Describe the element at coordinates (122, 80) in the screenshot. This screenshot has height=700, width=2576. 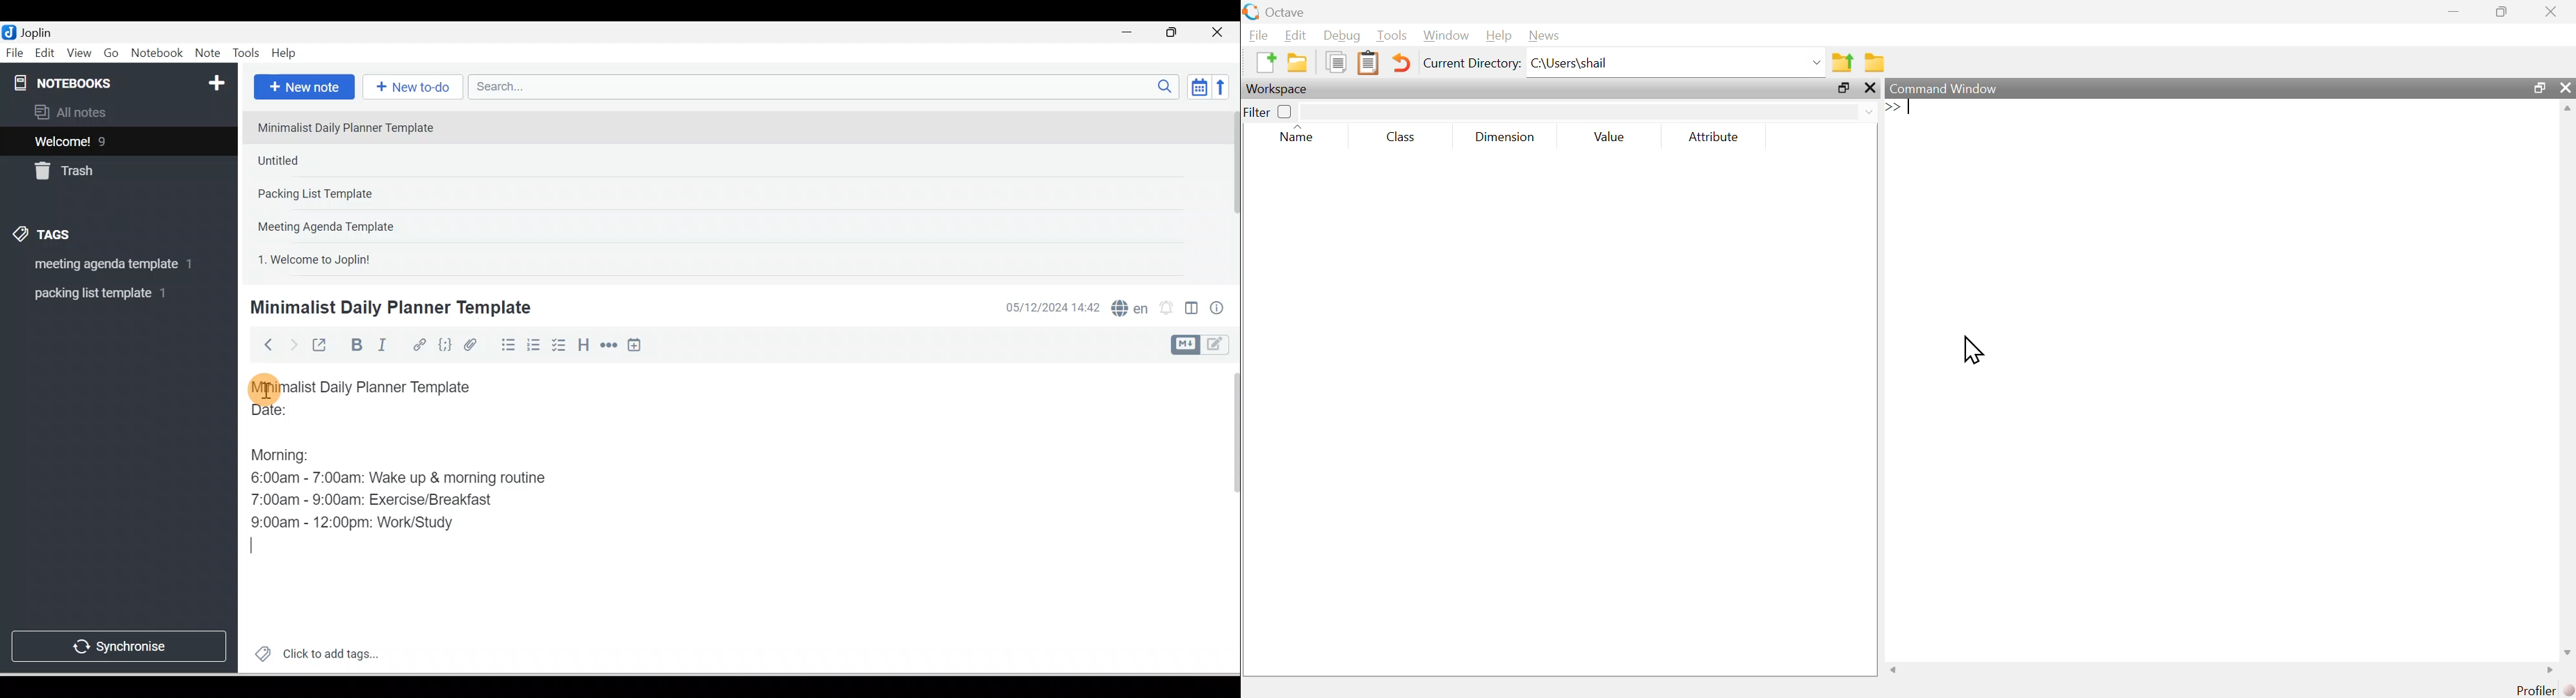
I see `Notebooks` at that location.